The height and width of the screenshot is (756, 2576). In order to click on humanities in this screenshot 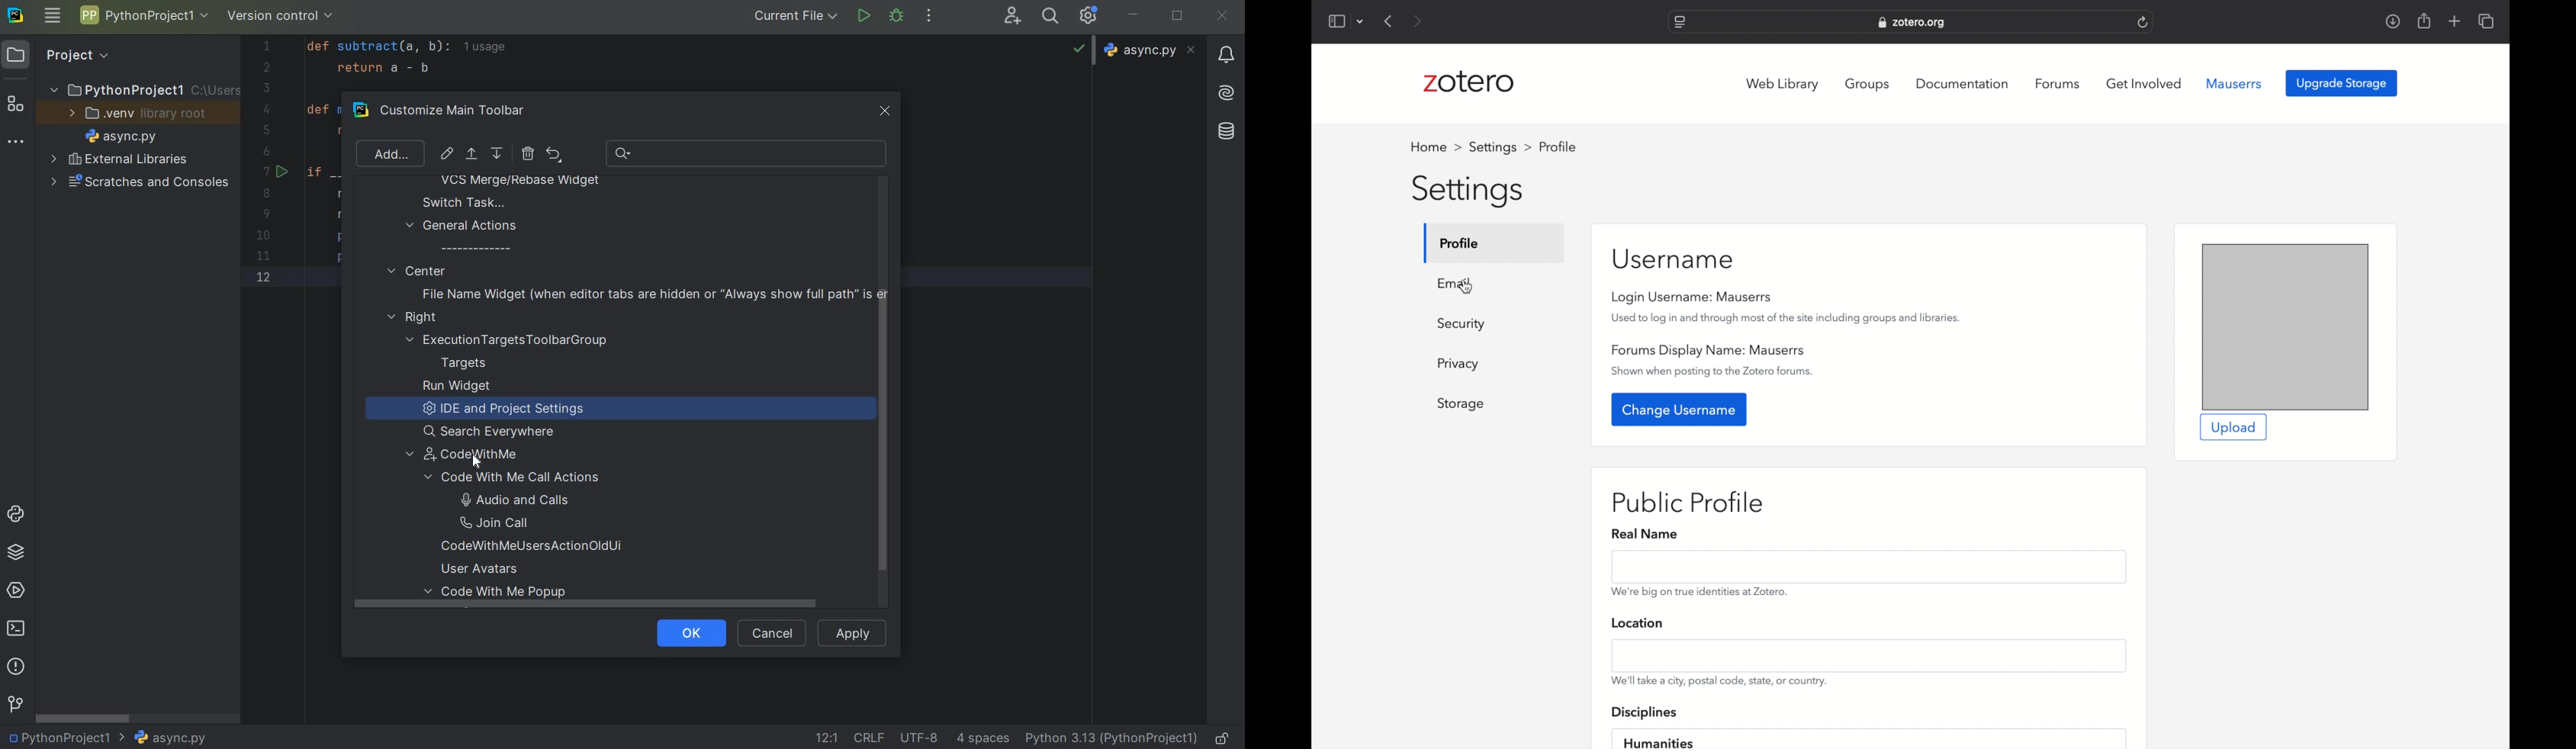, I will do `click(1658, 741)`.